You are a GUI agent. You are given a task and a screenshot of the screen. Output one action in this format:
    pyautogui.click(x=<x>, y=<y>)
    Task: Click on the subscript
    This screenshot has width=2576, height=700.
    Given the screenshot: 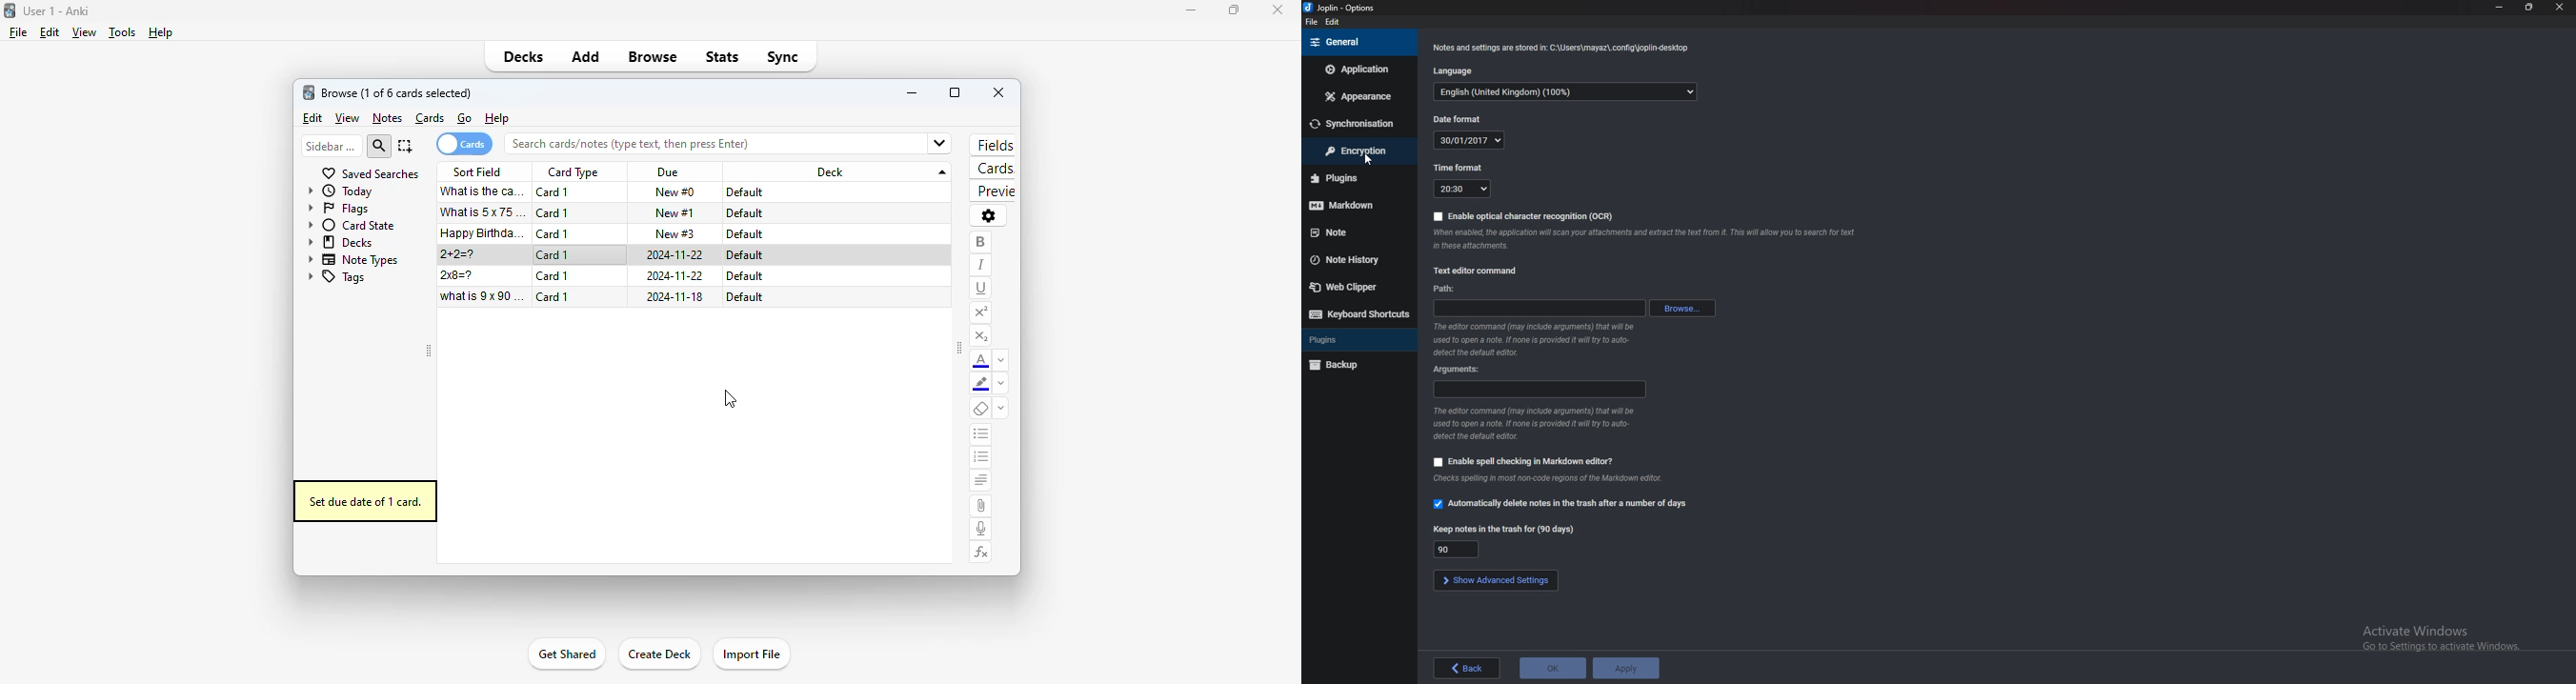 What is the action you would take?
    pyautogui.click(x=980, y=336)
    